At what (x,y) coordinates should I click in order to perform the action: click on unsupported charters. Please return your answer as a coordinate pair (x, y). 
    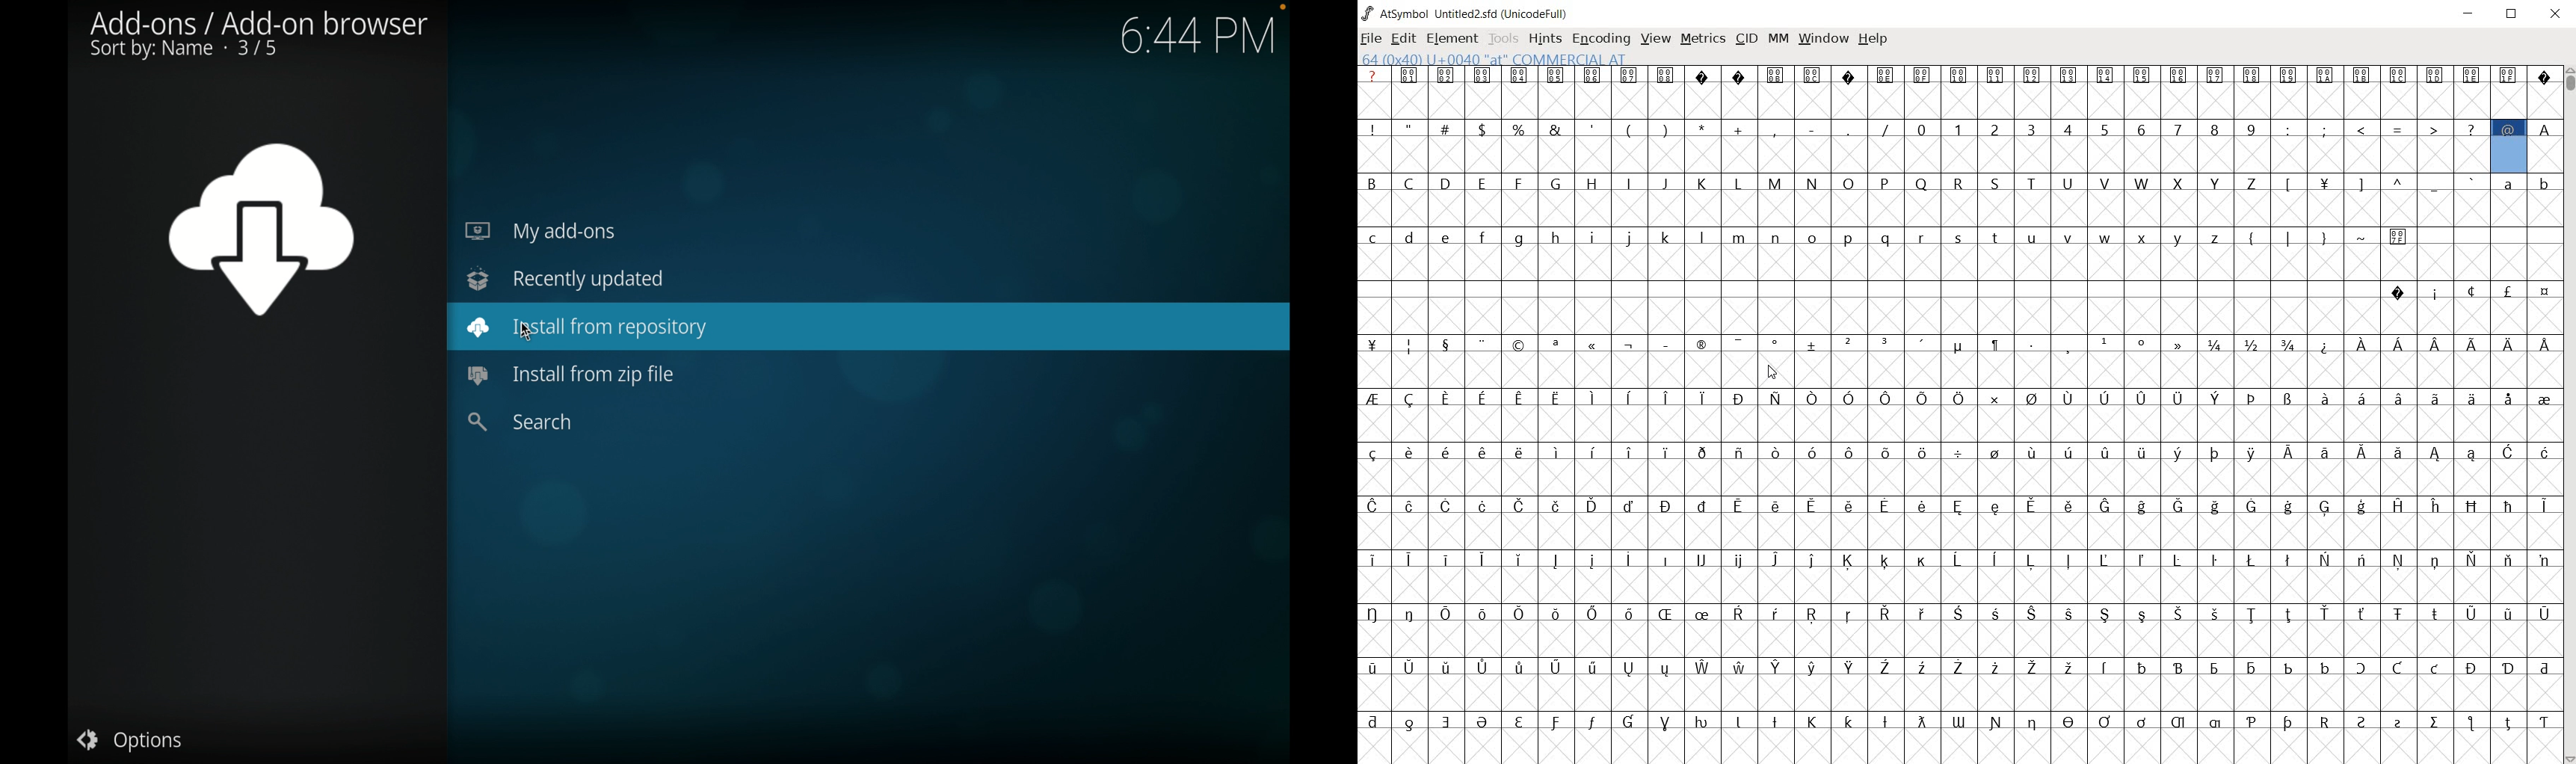
    Looking at the image, I should click on (1722, 74).